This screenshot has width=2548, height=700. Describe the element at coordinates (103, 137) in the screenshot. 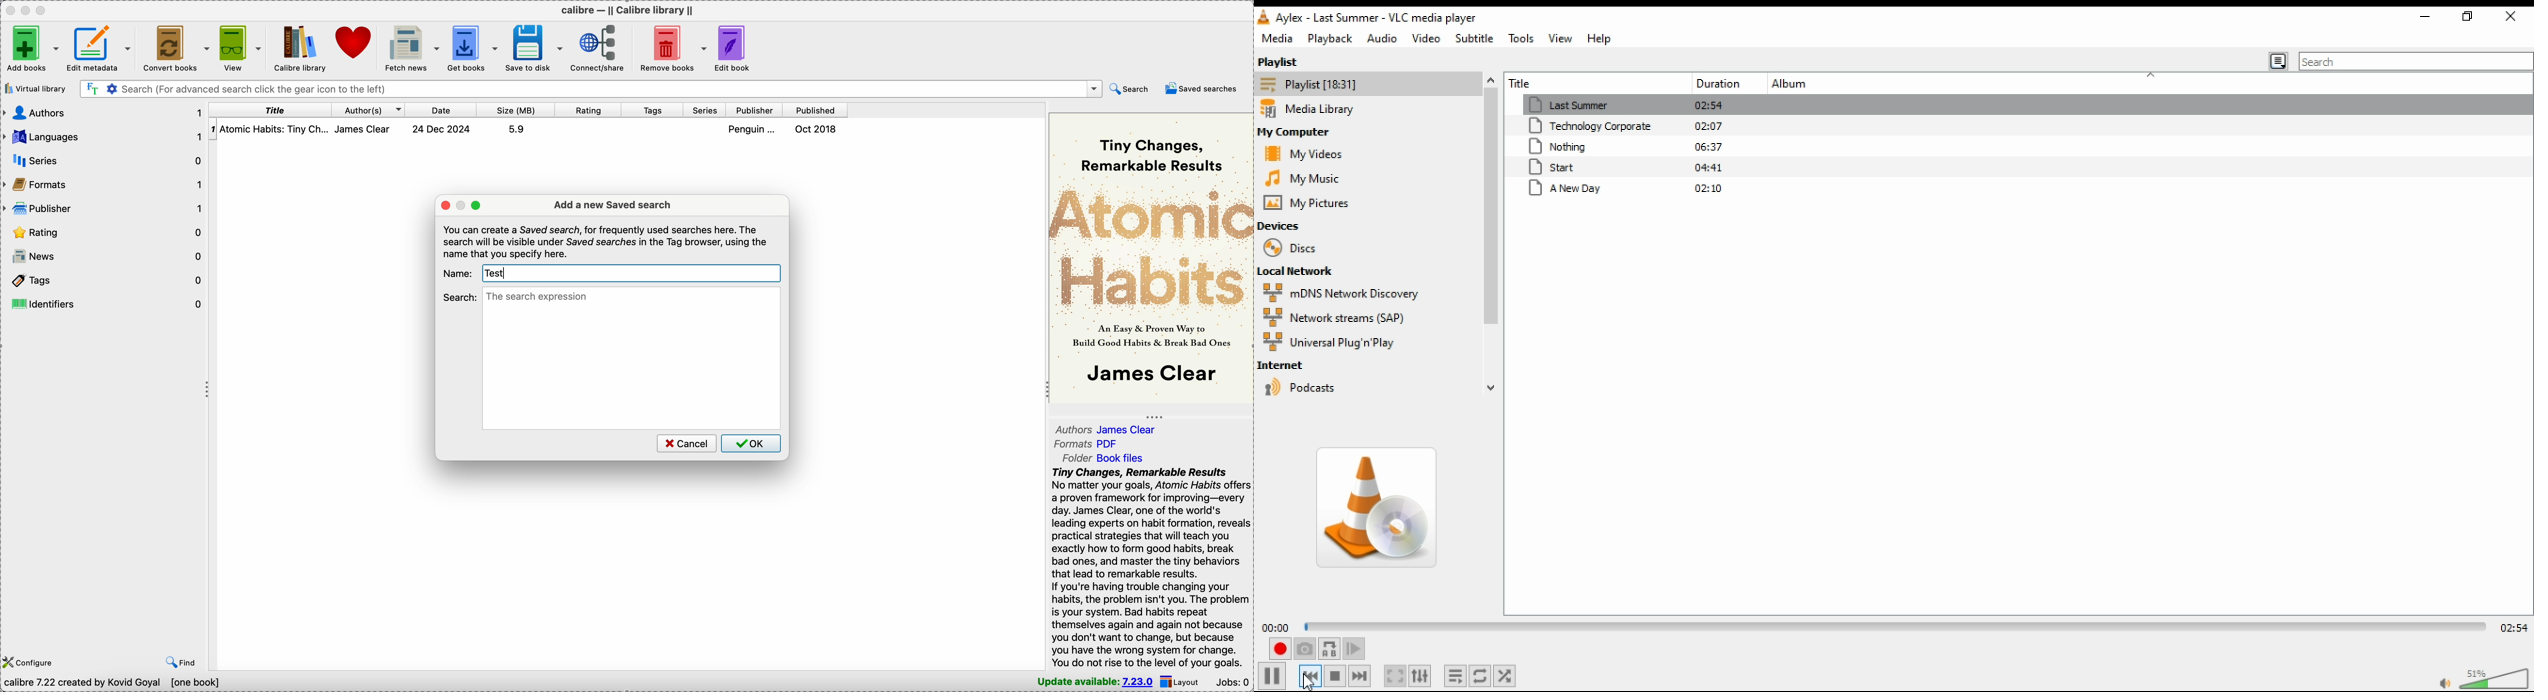

I see `languages` at that location.